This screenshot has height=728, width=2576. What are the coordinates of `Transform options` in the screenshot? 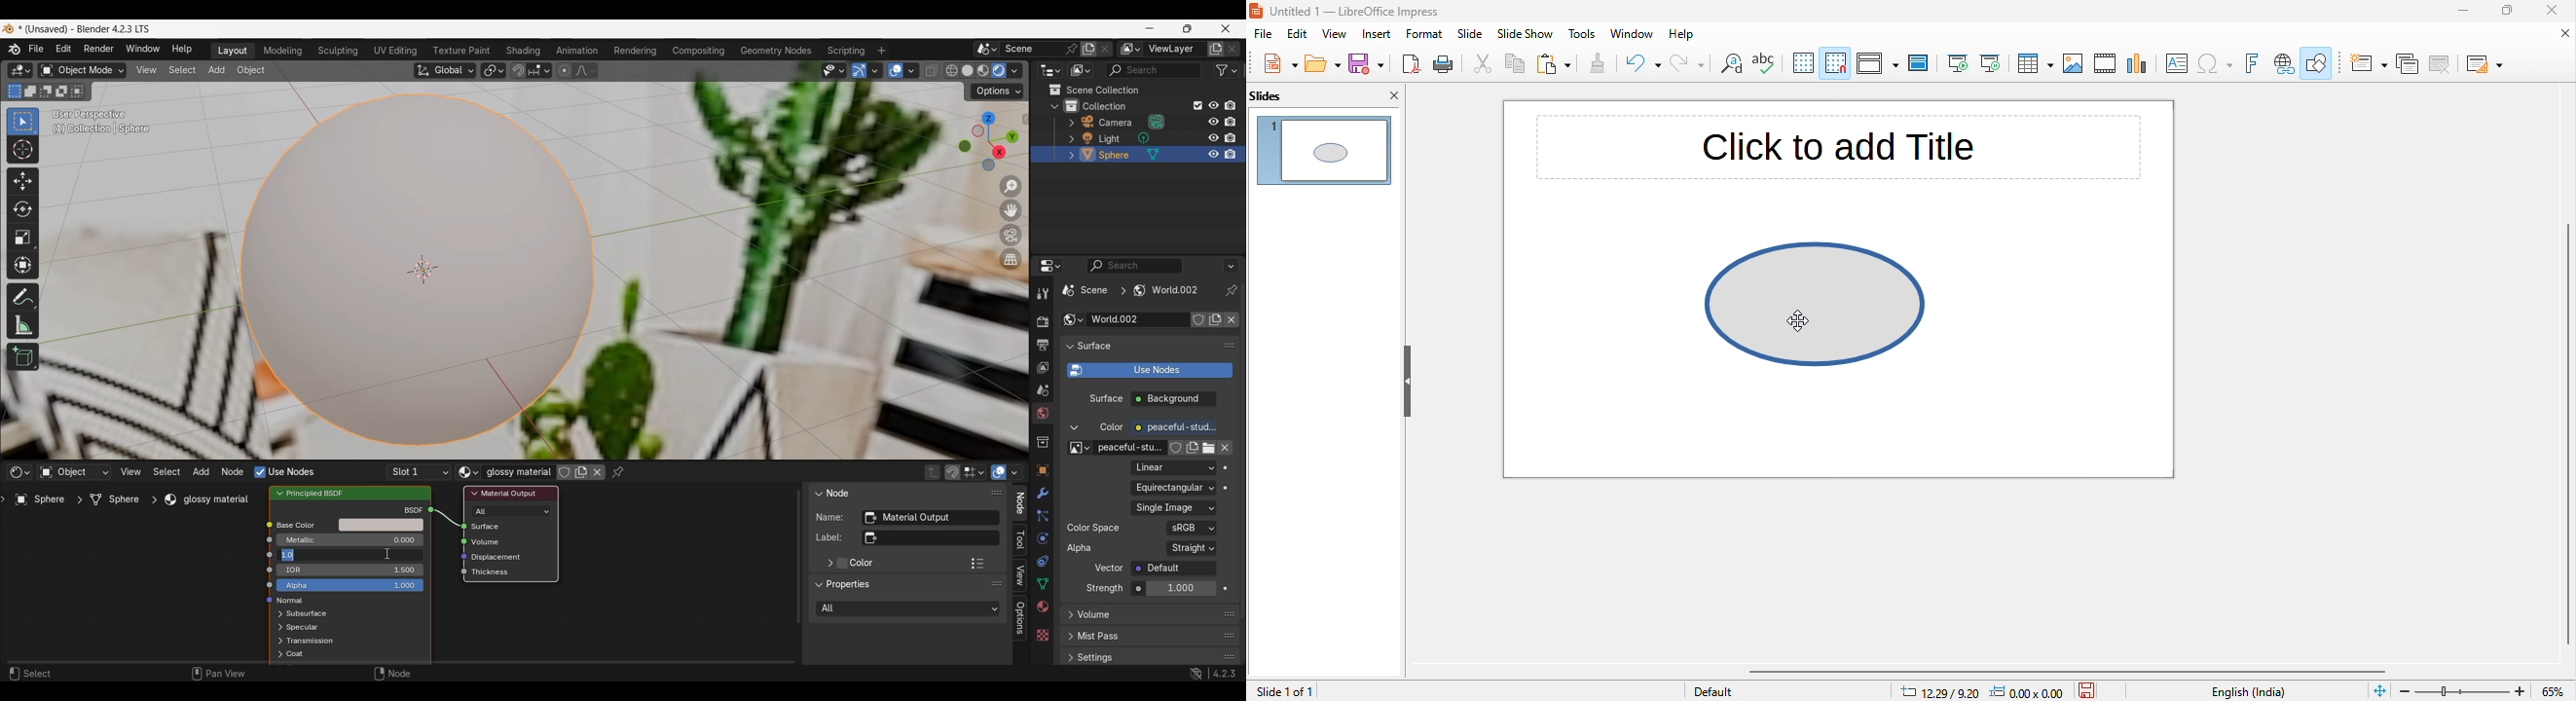 It's located at (997, 92).